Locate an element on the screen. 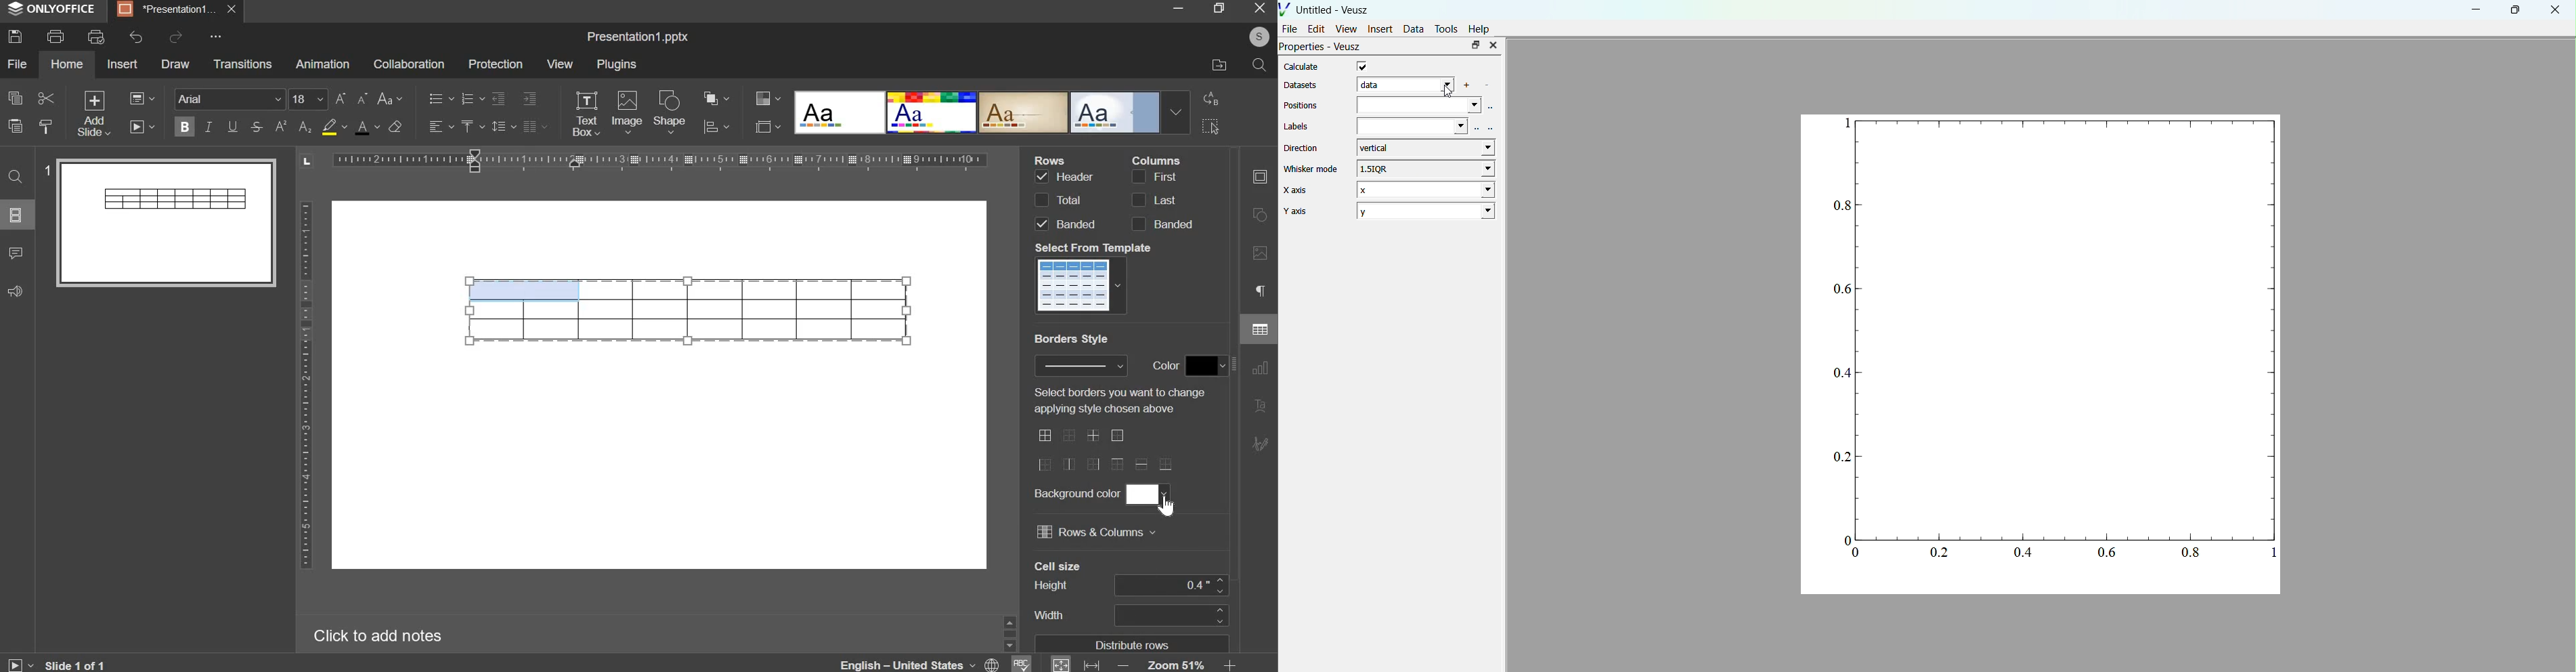  cut is located at coordinates (45, 99).